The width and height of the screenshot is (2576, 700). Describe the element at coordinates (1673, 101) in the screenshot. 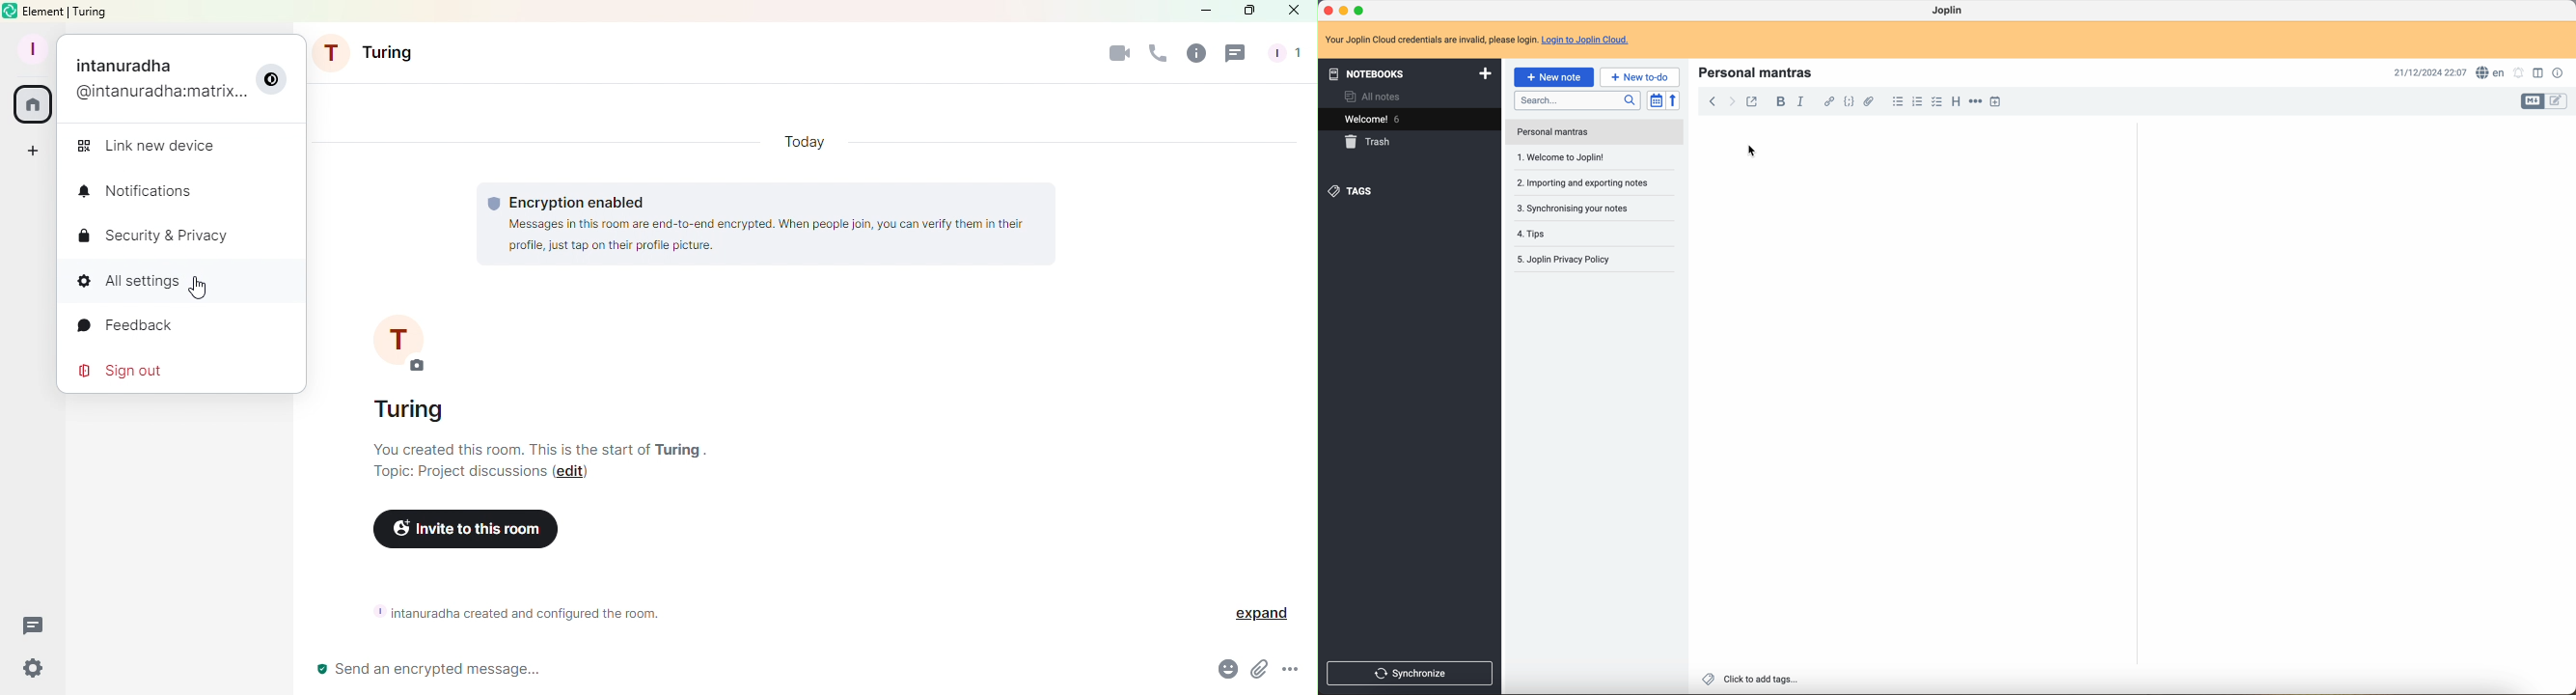

I see `reverse sort order` at that location.